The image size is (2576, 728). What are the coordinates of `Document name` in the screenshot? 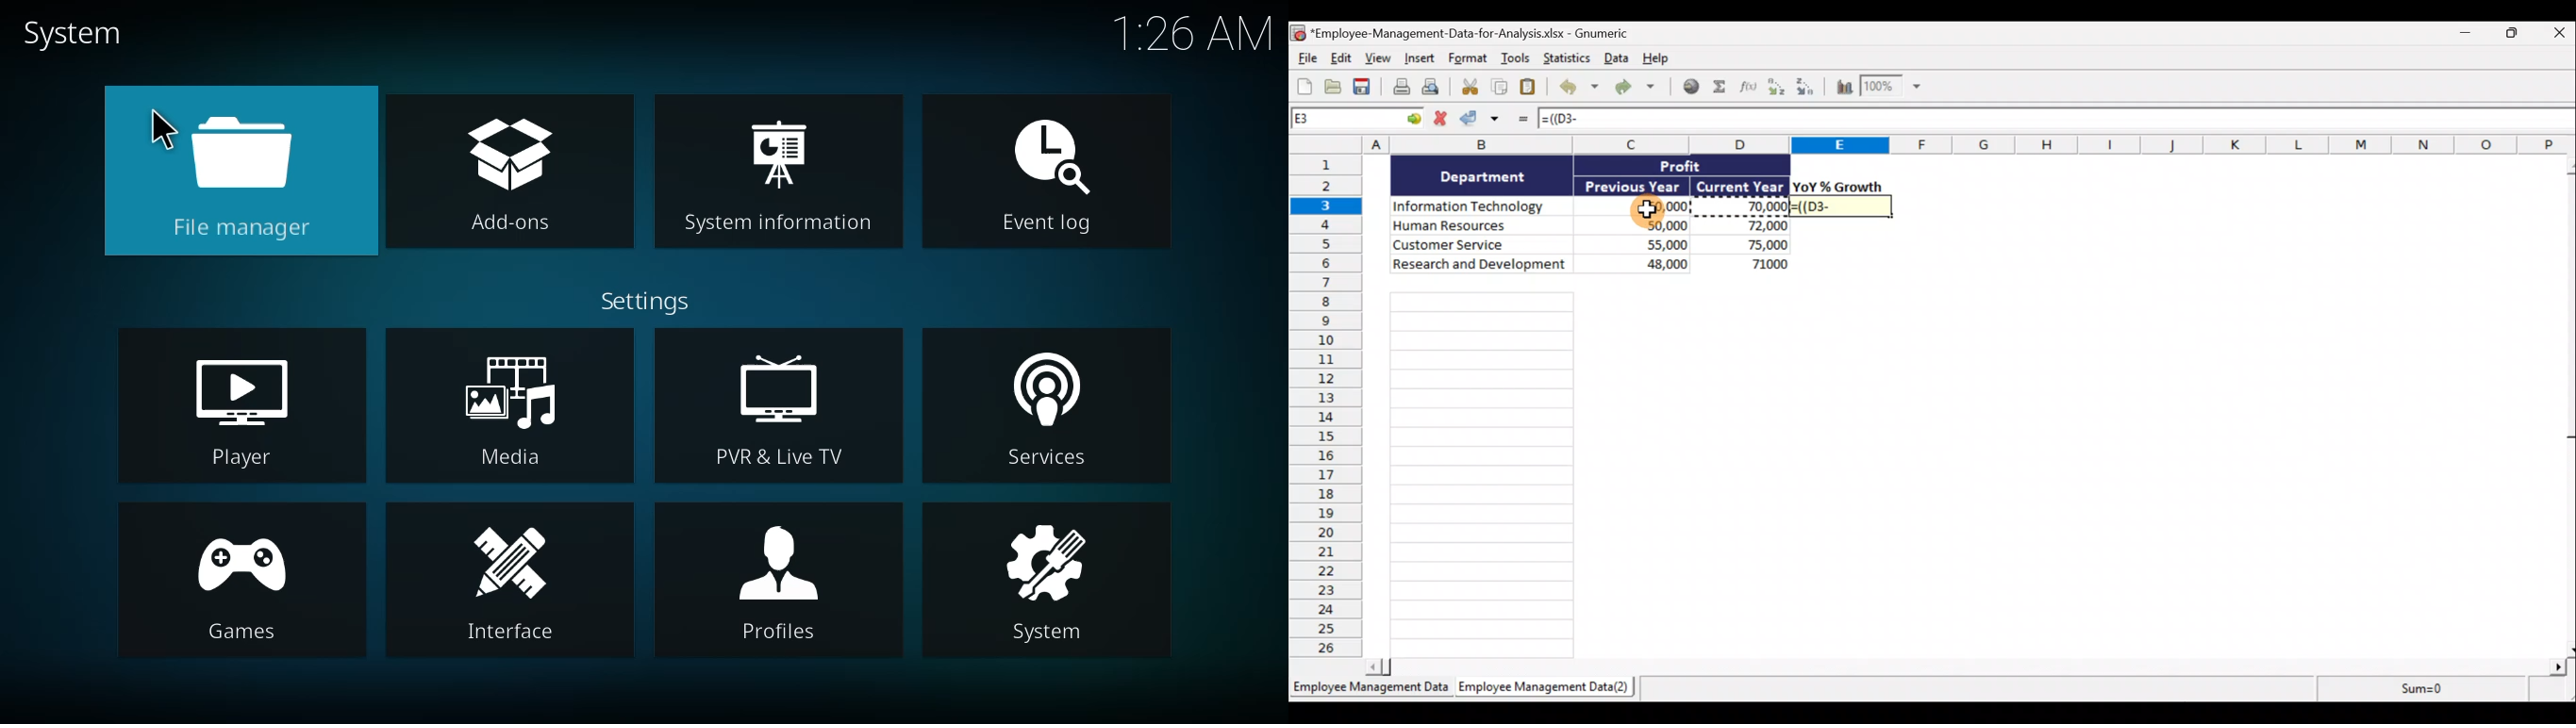 It's located at (1472, 32).